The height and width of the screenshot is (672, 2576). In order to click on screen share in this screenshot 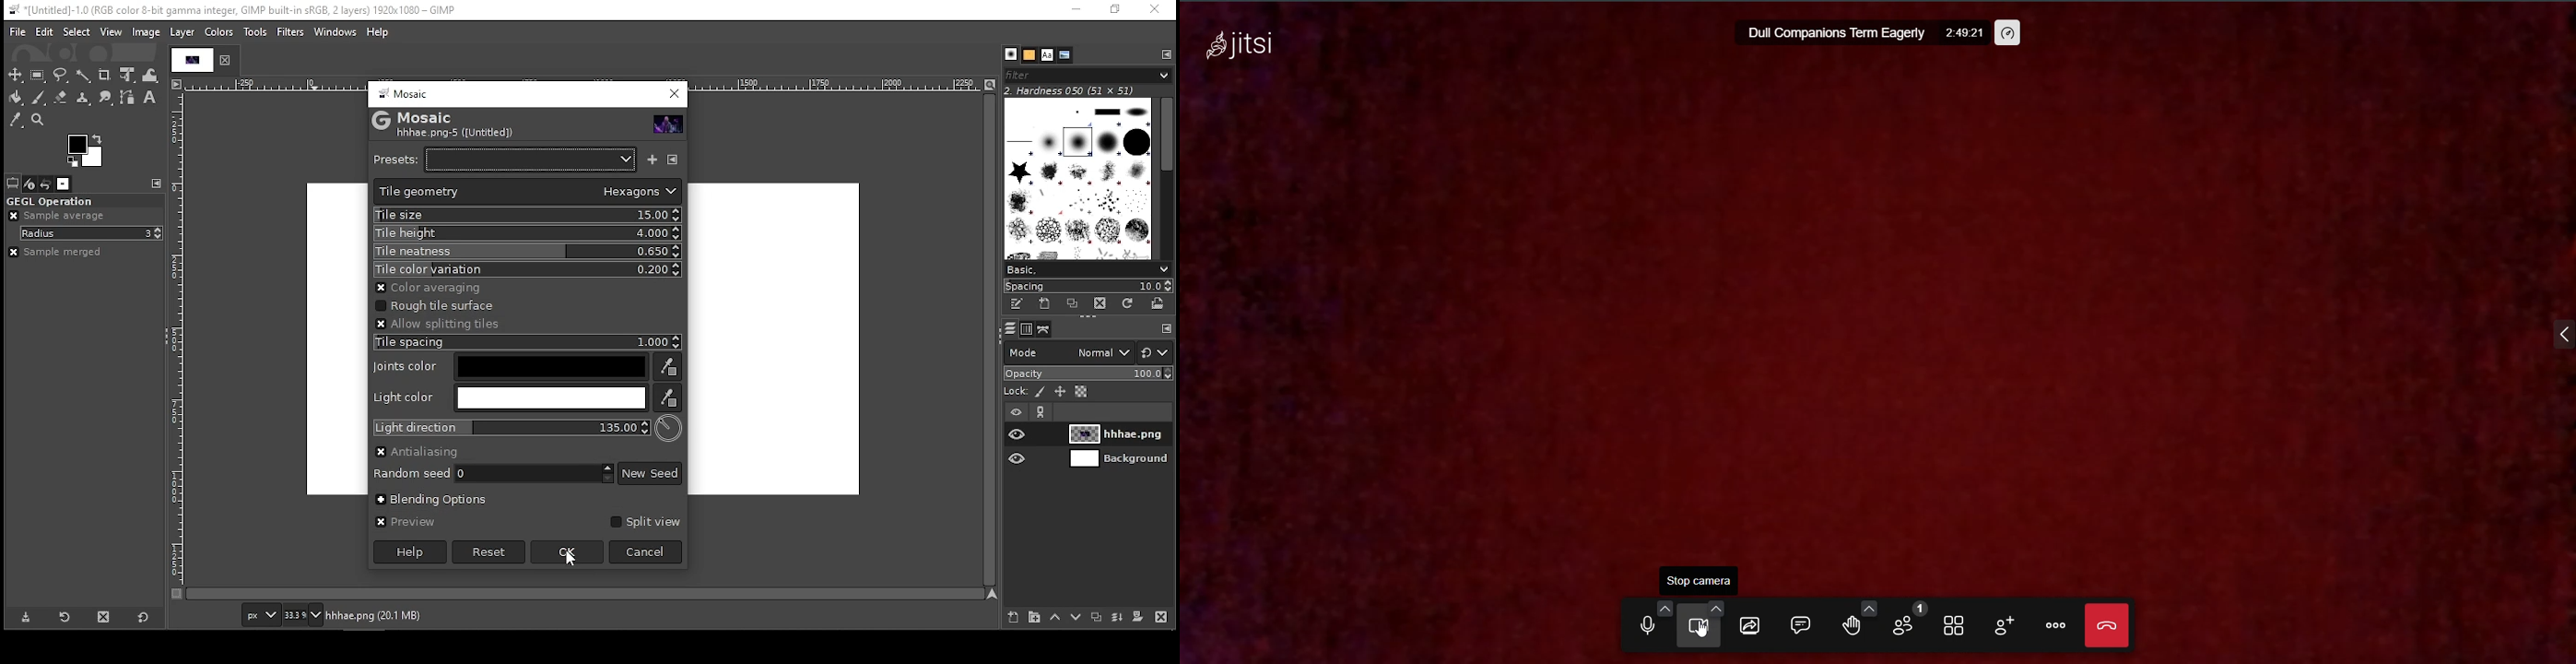, I will do `click(1750, 624)`.